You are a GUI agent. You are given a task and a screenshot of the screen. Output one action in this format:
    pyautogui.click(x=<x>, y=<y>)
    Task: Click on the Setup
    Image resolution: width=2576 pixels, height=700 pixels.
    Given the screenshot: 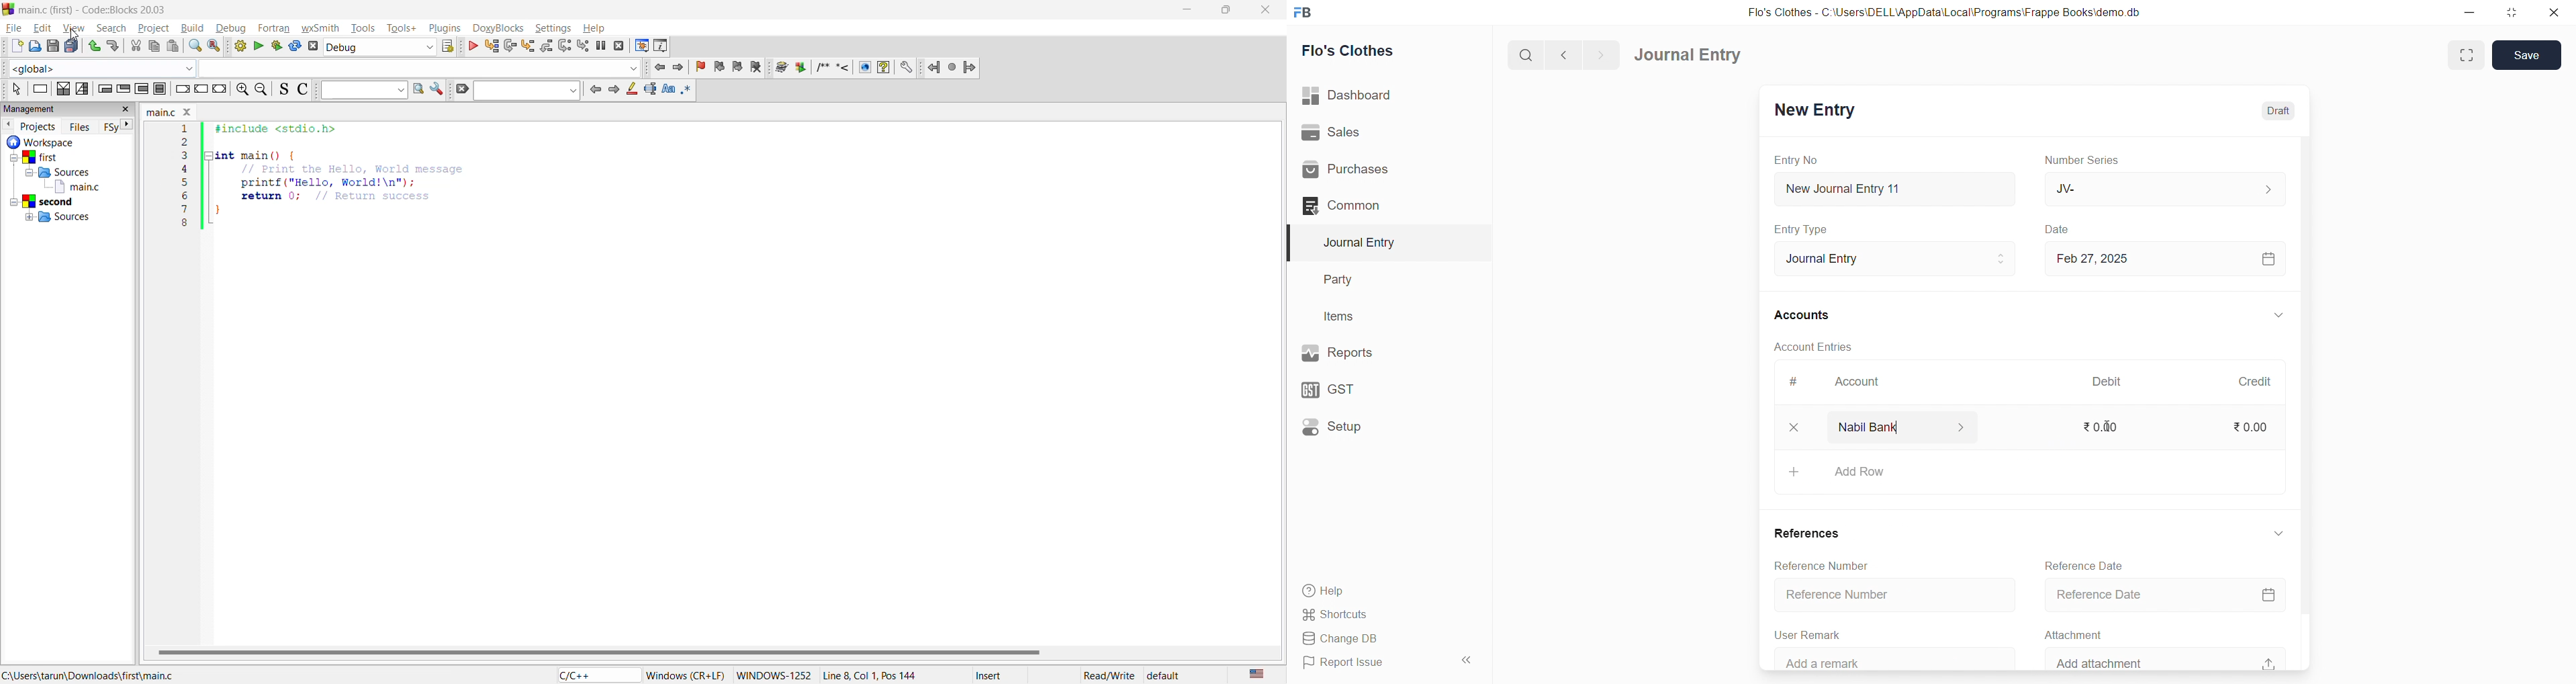 What is the action you would take?
    pyautogui.click(x=1364, y=429)
    